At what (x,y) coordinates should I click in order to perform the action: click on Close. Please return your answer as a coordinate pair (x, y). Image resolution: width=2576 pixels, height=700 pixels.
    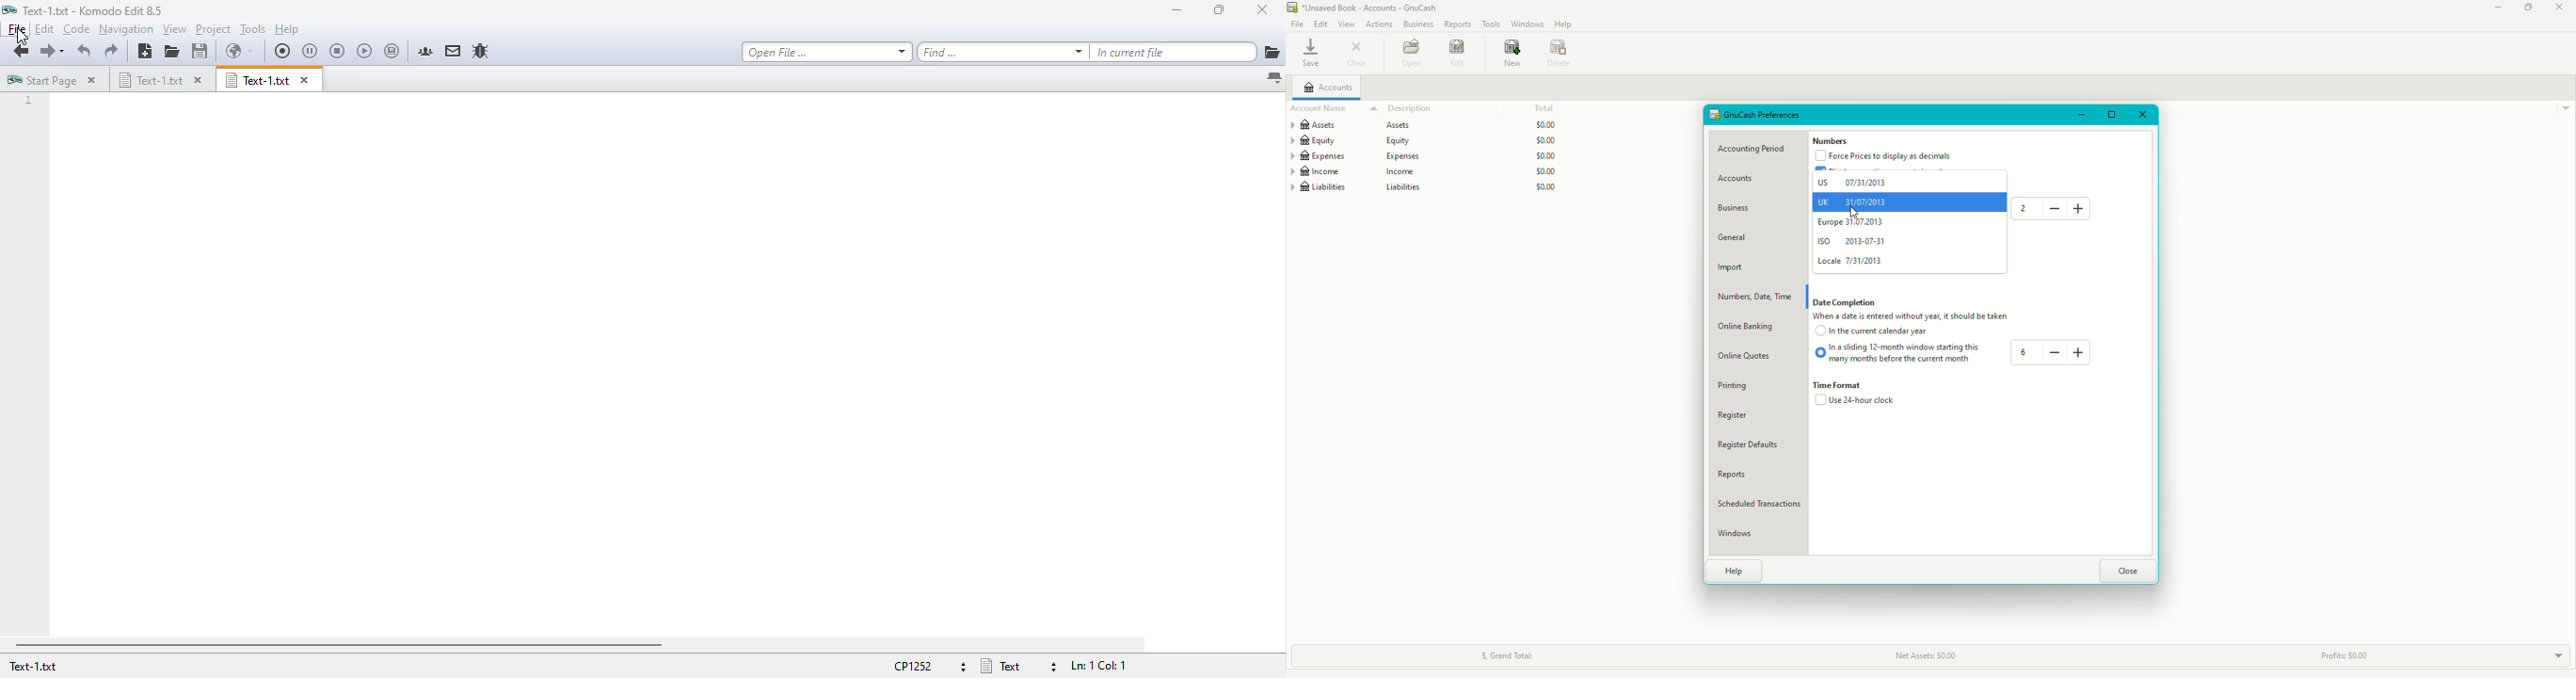
    Looking at the image, I should click on (2142, 114).